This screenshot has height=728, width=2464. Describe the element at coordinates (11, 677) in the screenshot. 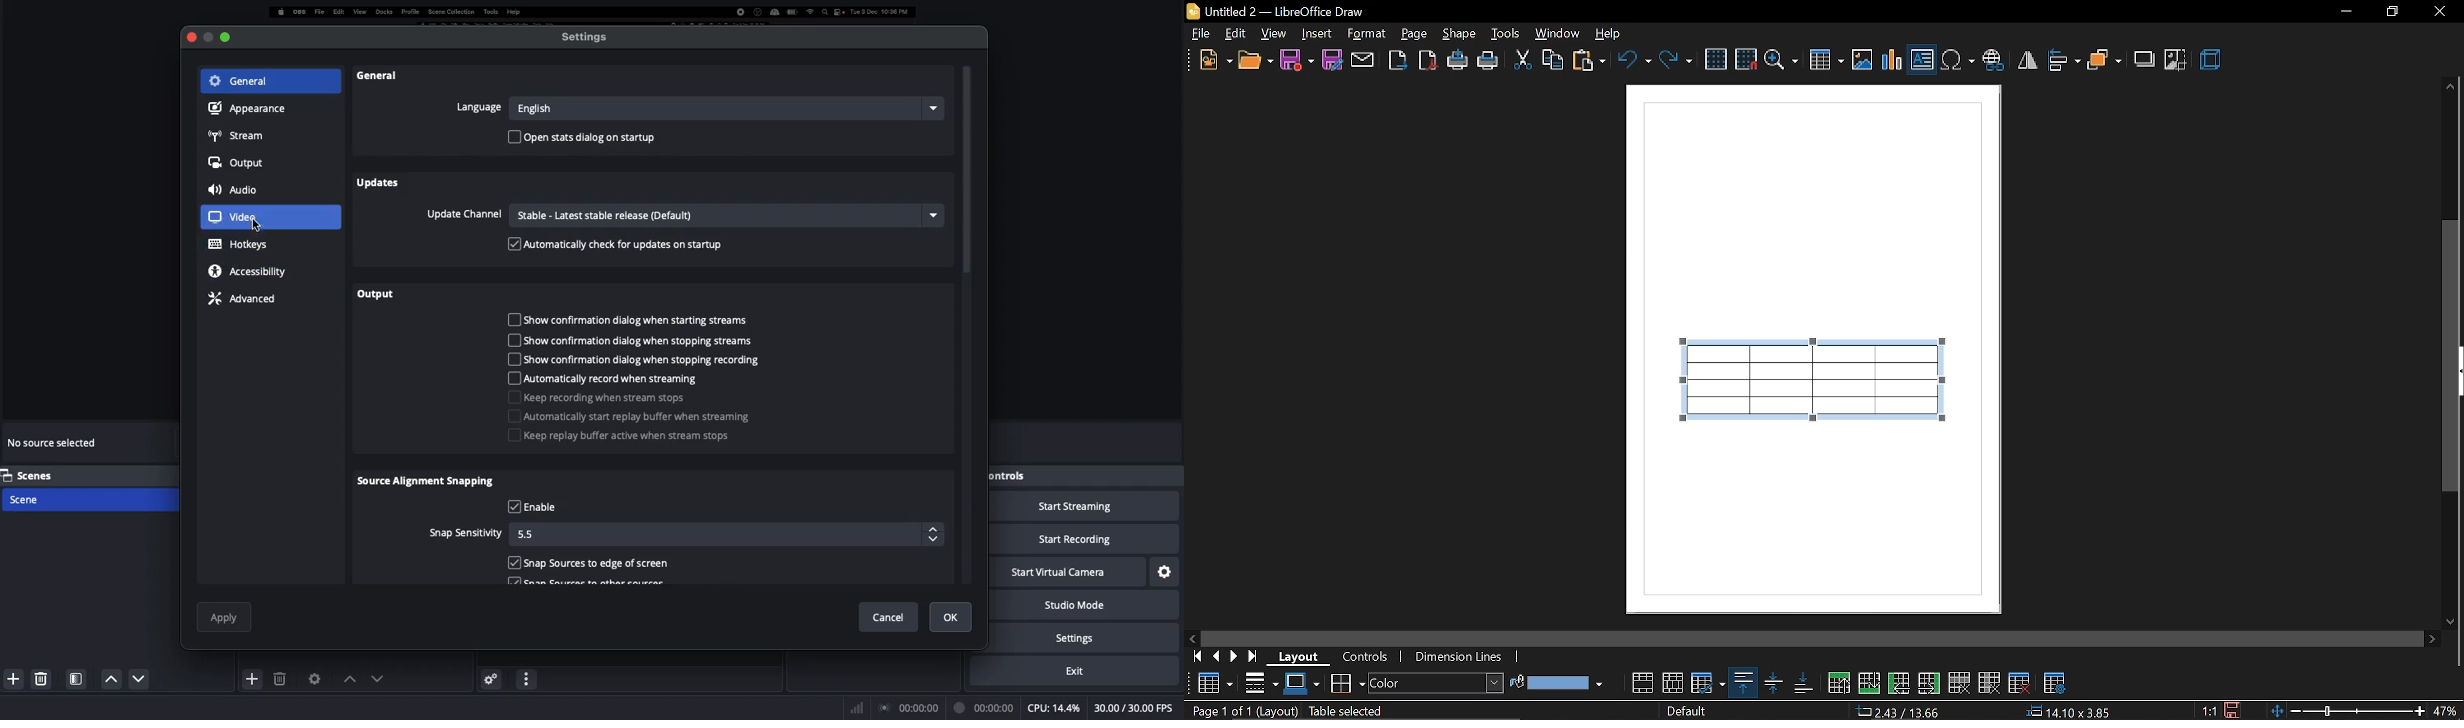

I see `Add` at that location.